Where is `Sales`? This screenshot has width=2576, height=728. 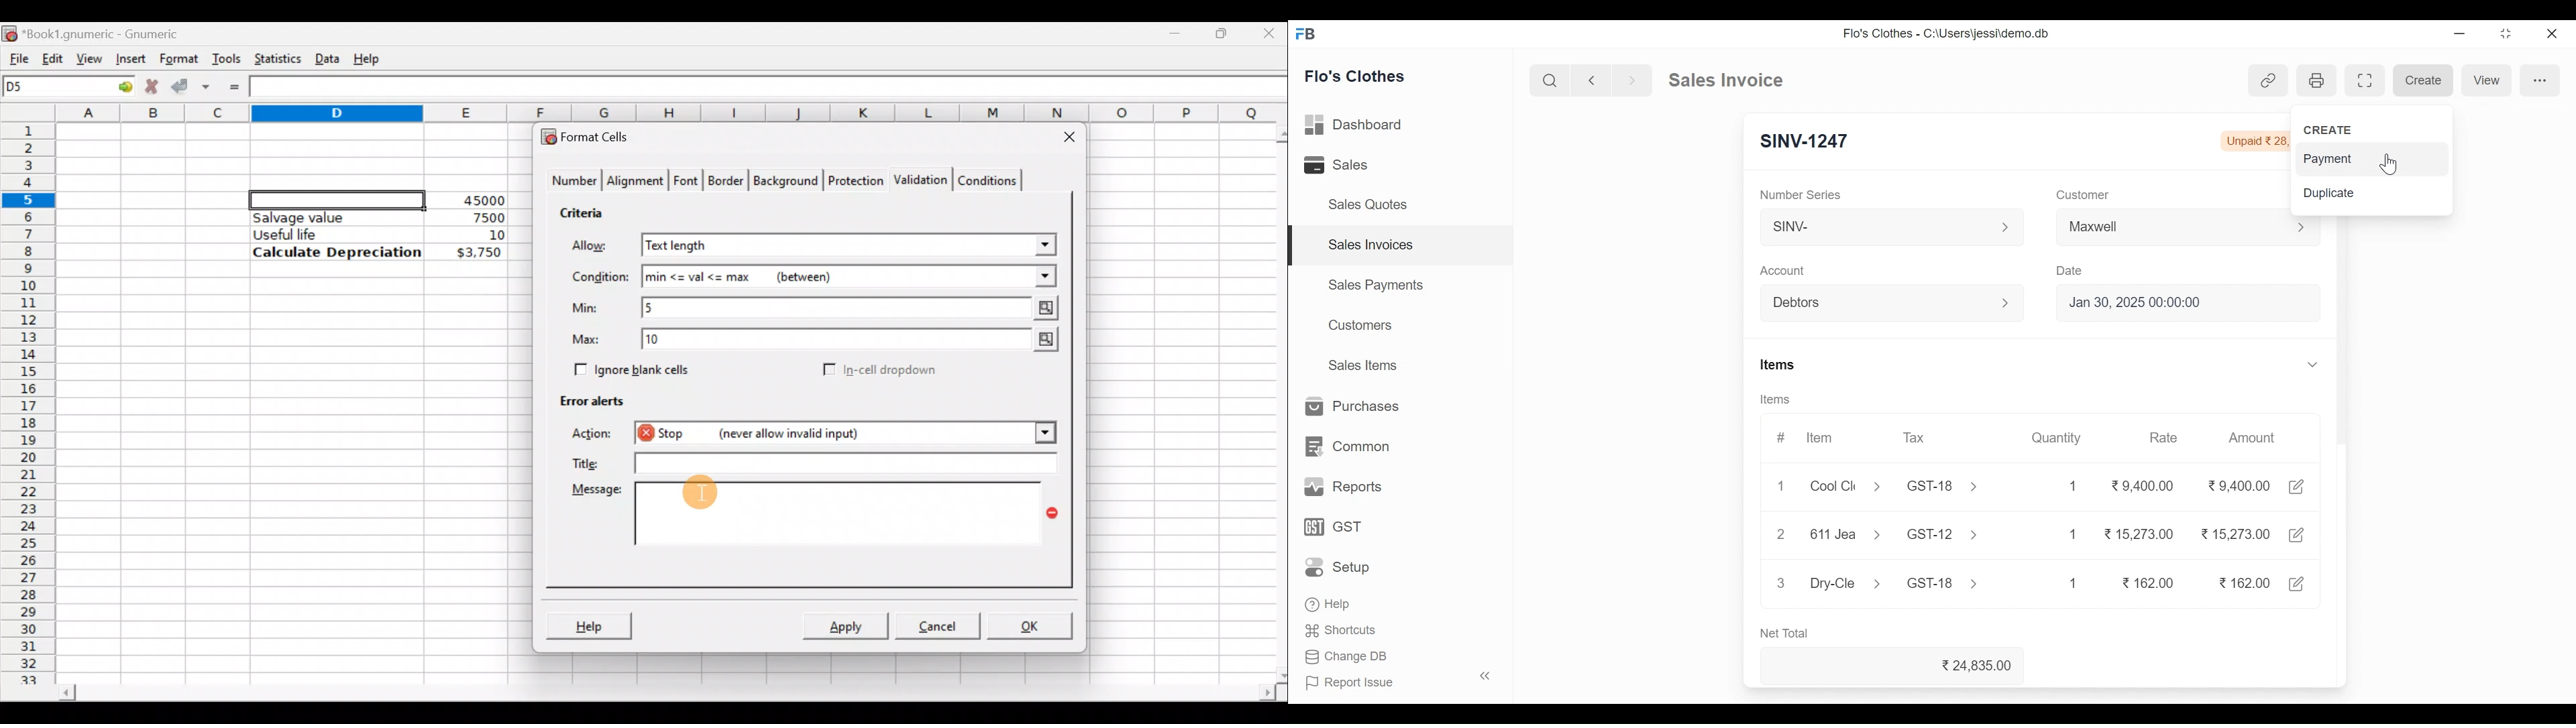
Sales is located at coordinates (1339, 166).